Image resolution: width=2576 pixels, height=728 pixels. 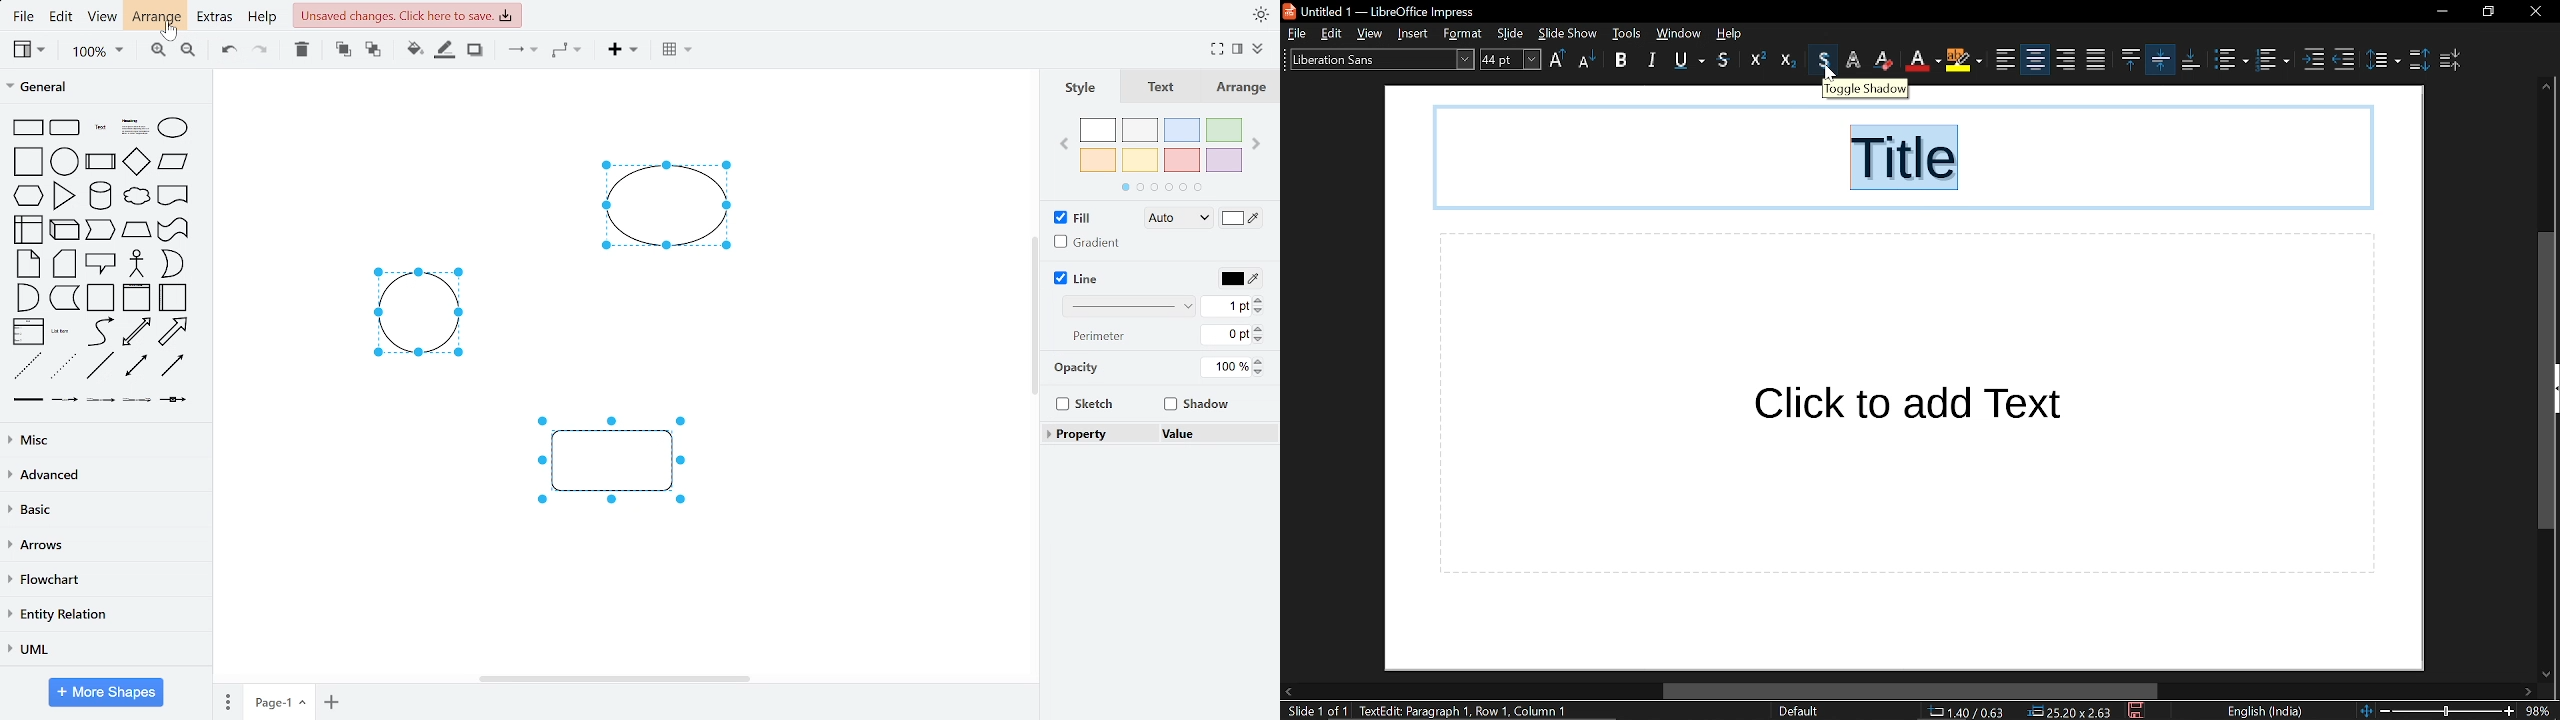 I want to click on advanced, so click(x=102, y=475).